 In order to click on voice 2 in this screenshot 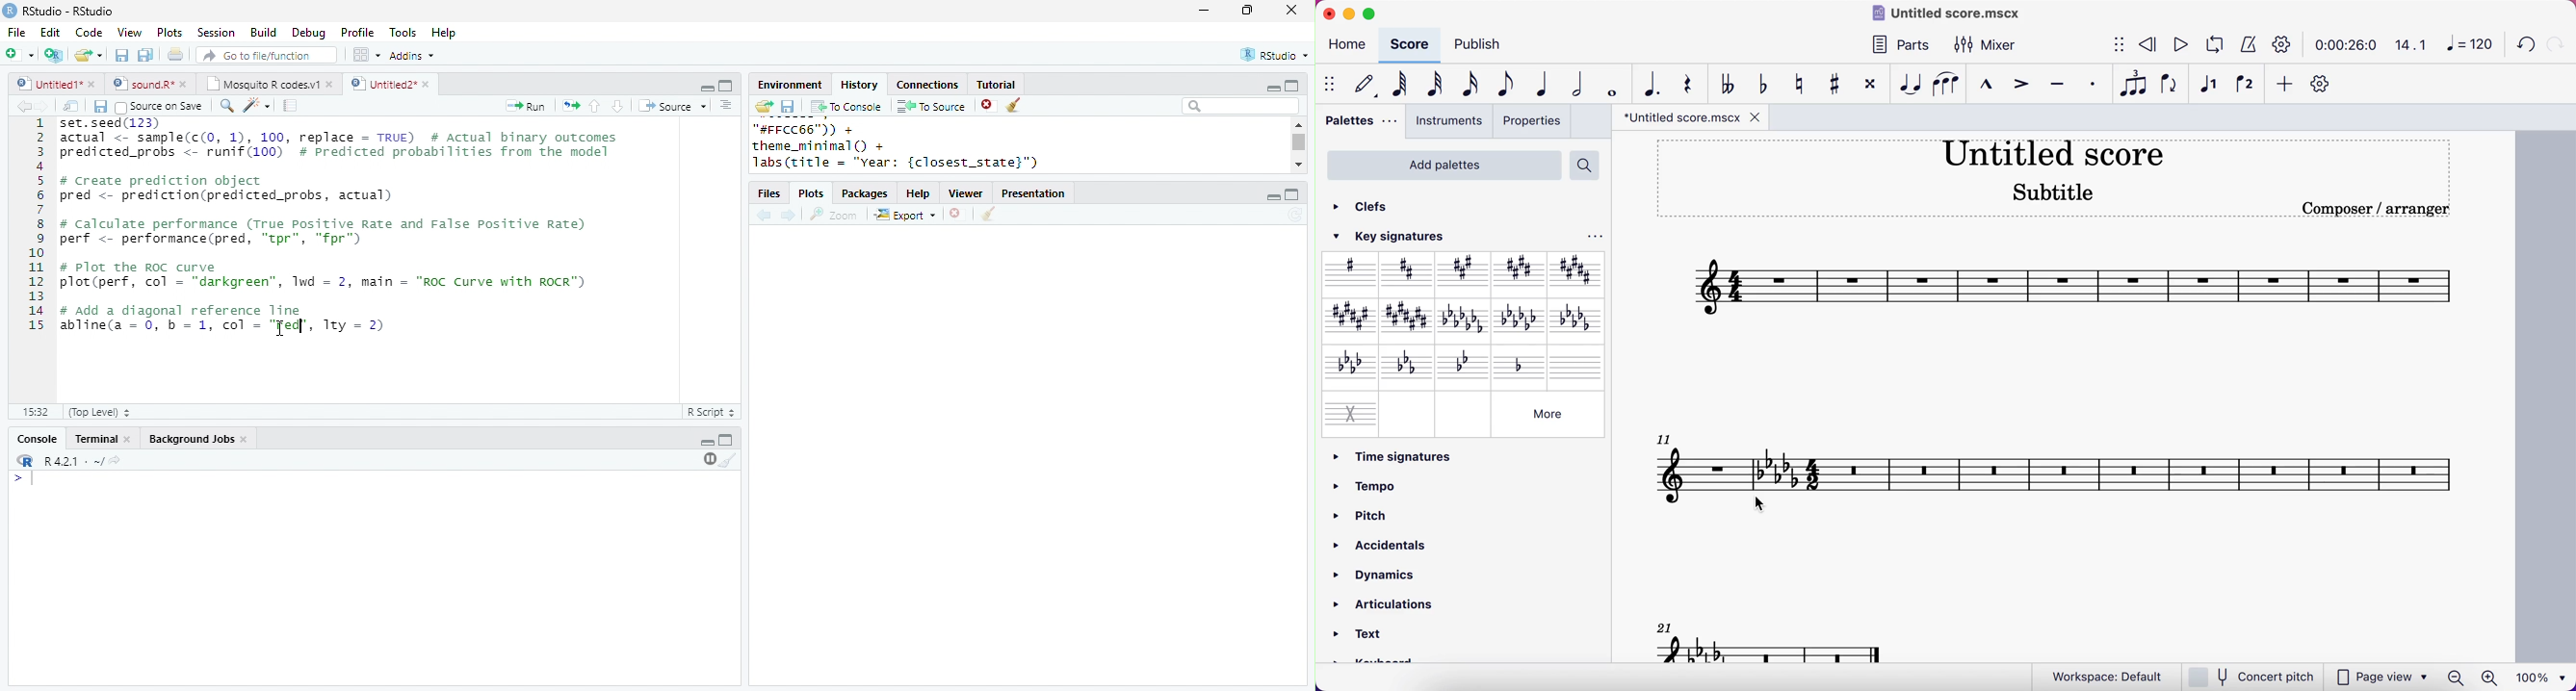, I will do `click(2248, 87)`.